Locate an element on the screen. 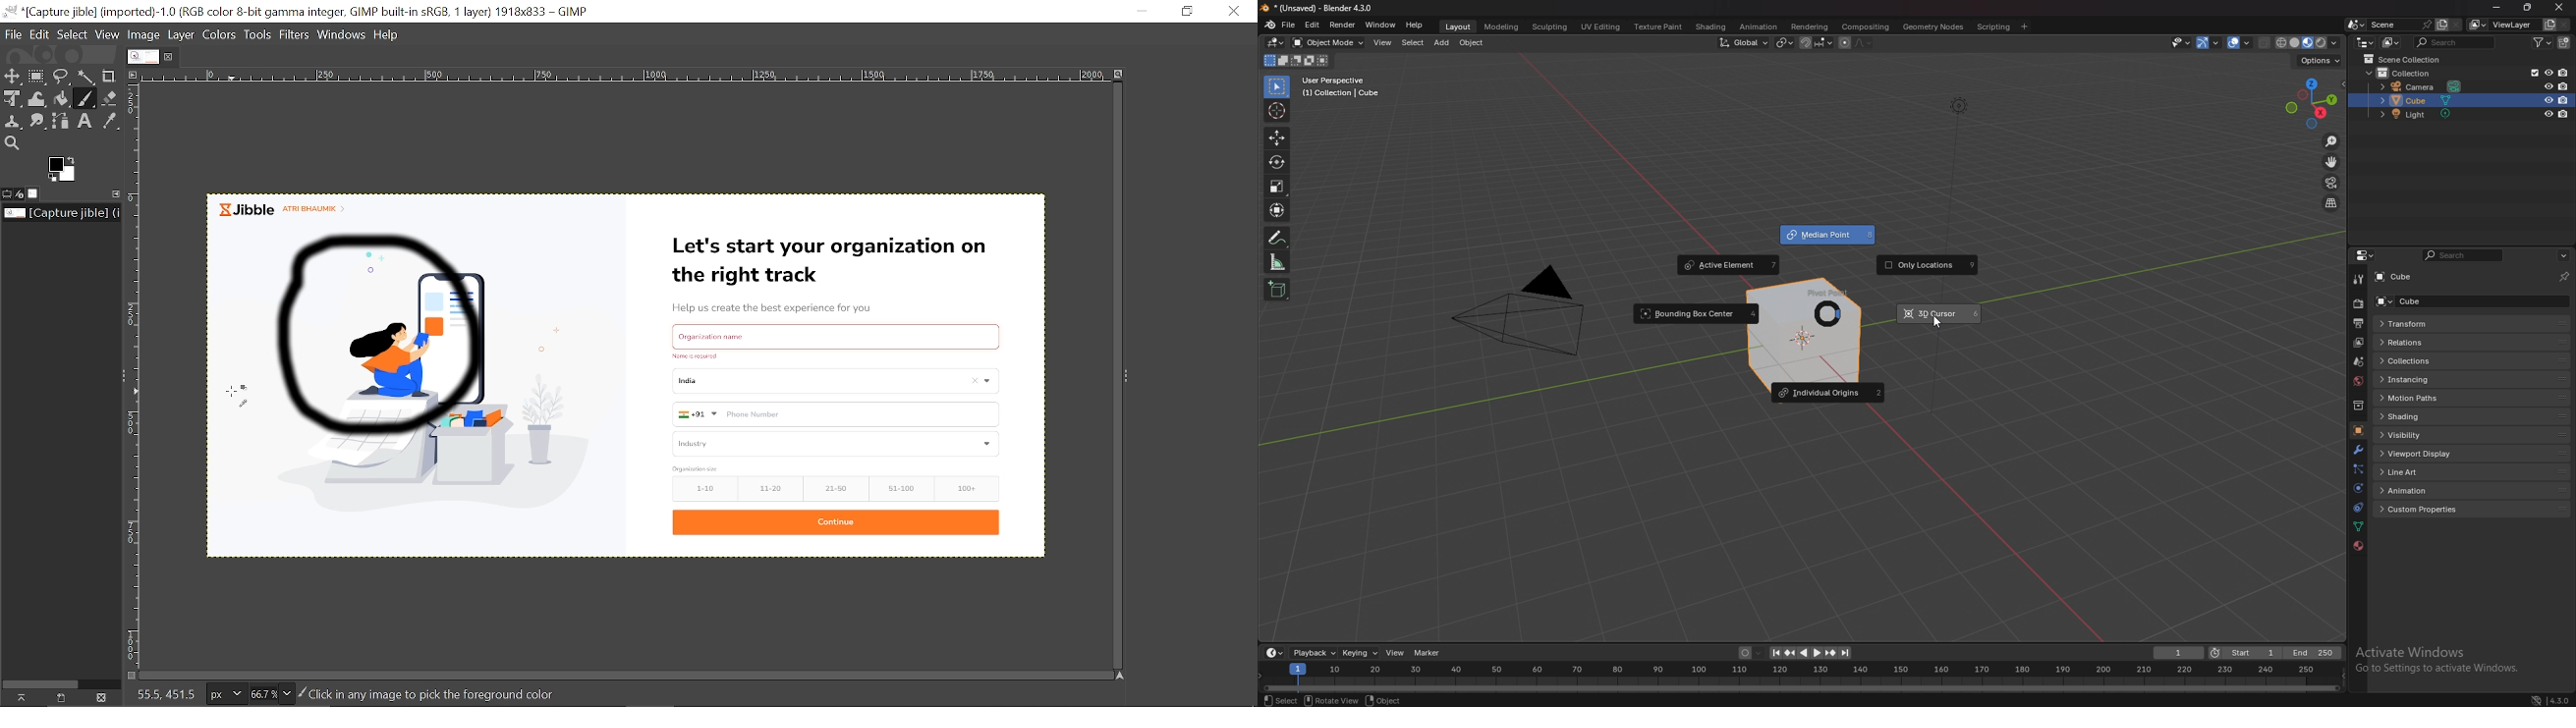 This screenshot has width=2576, height=728. browse scene is located at coordinates (2356, 25).